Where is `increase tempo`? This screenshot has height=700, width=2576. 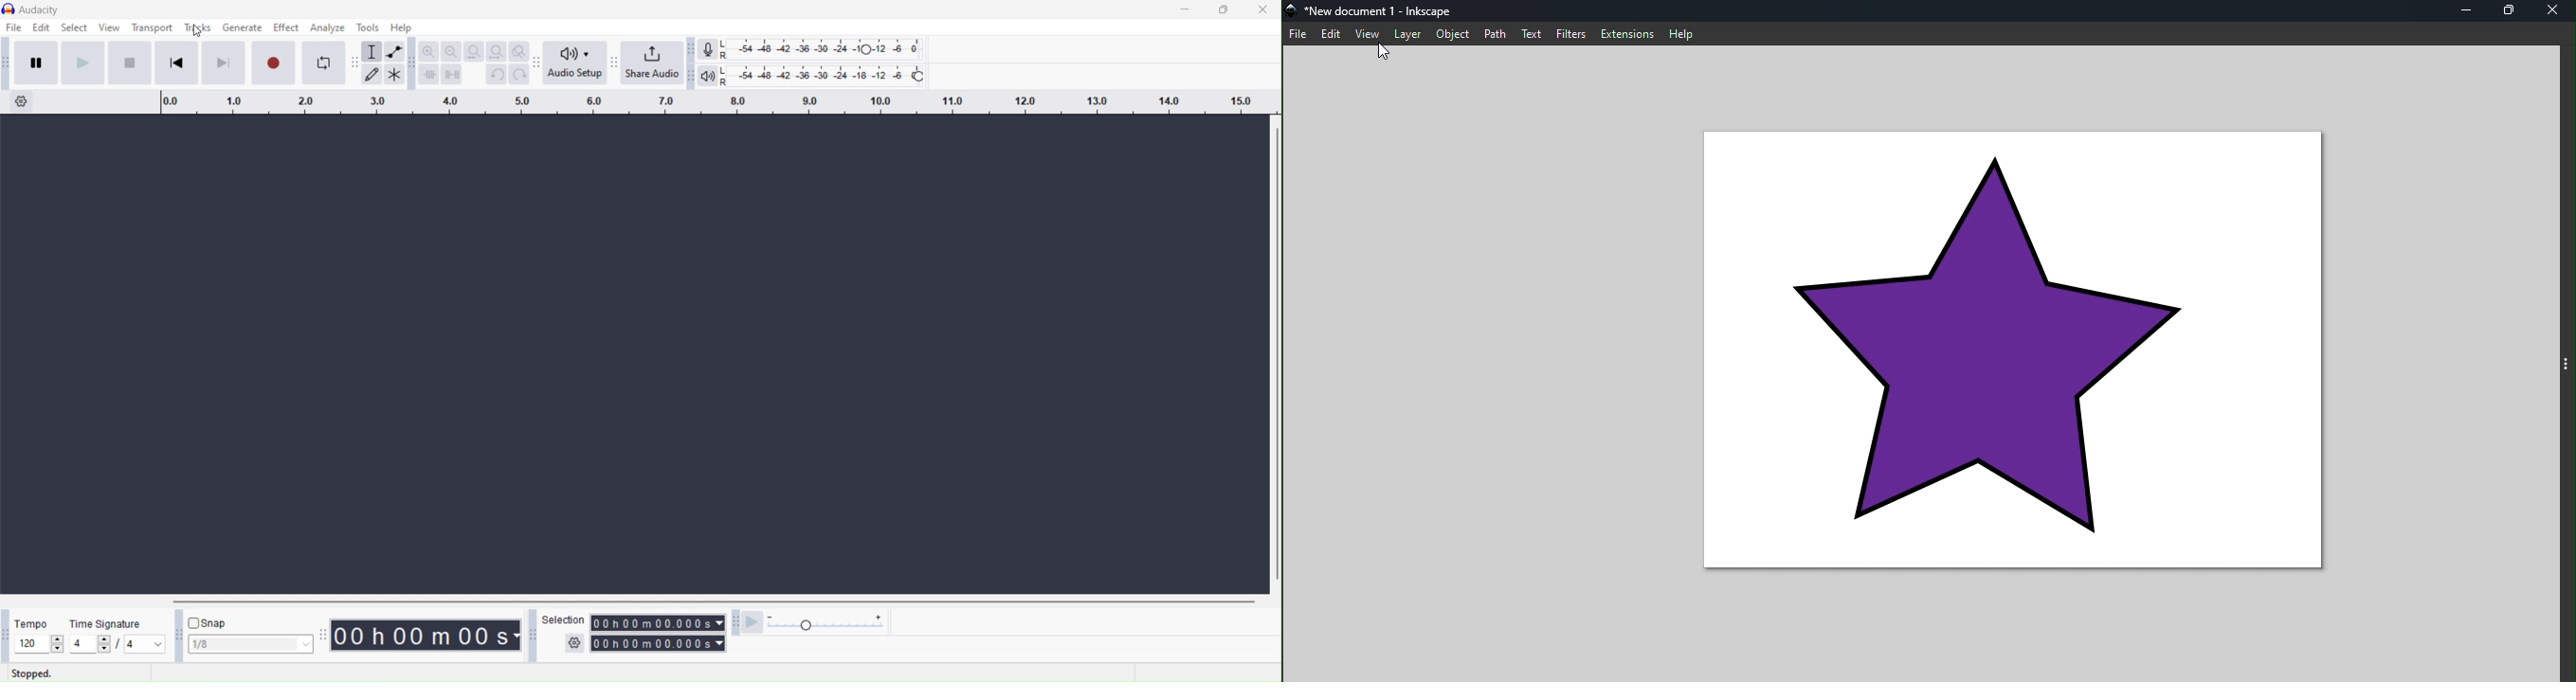 increase tempo is located at coordinates (58, 639).